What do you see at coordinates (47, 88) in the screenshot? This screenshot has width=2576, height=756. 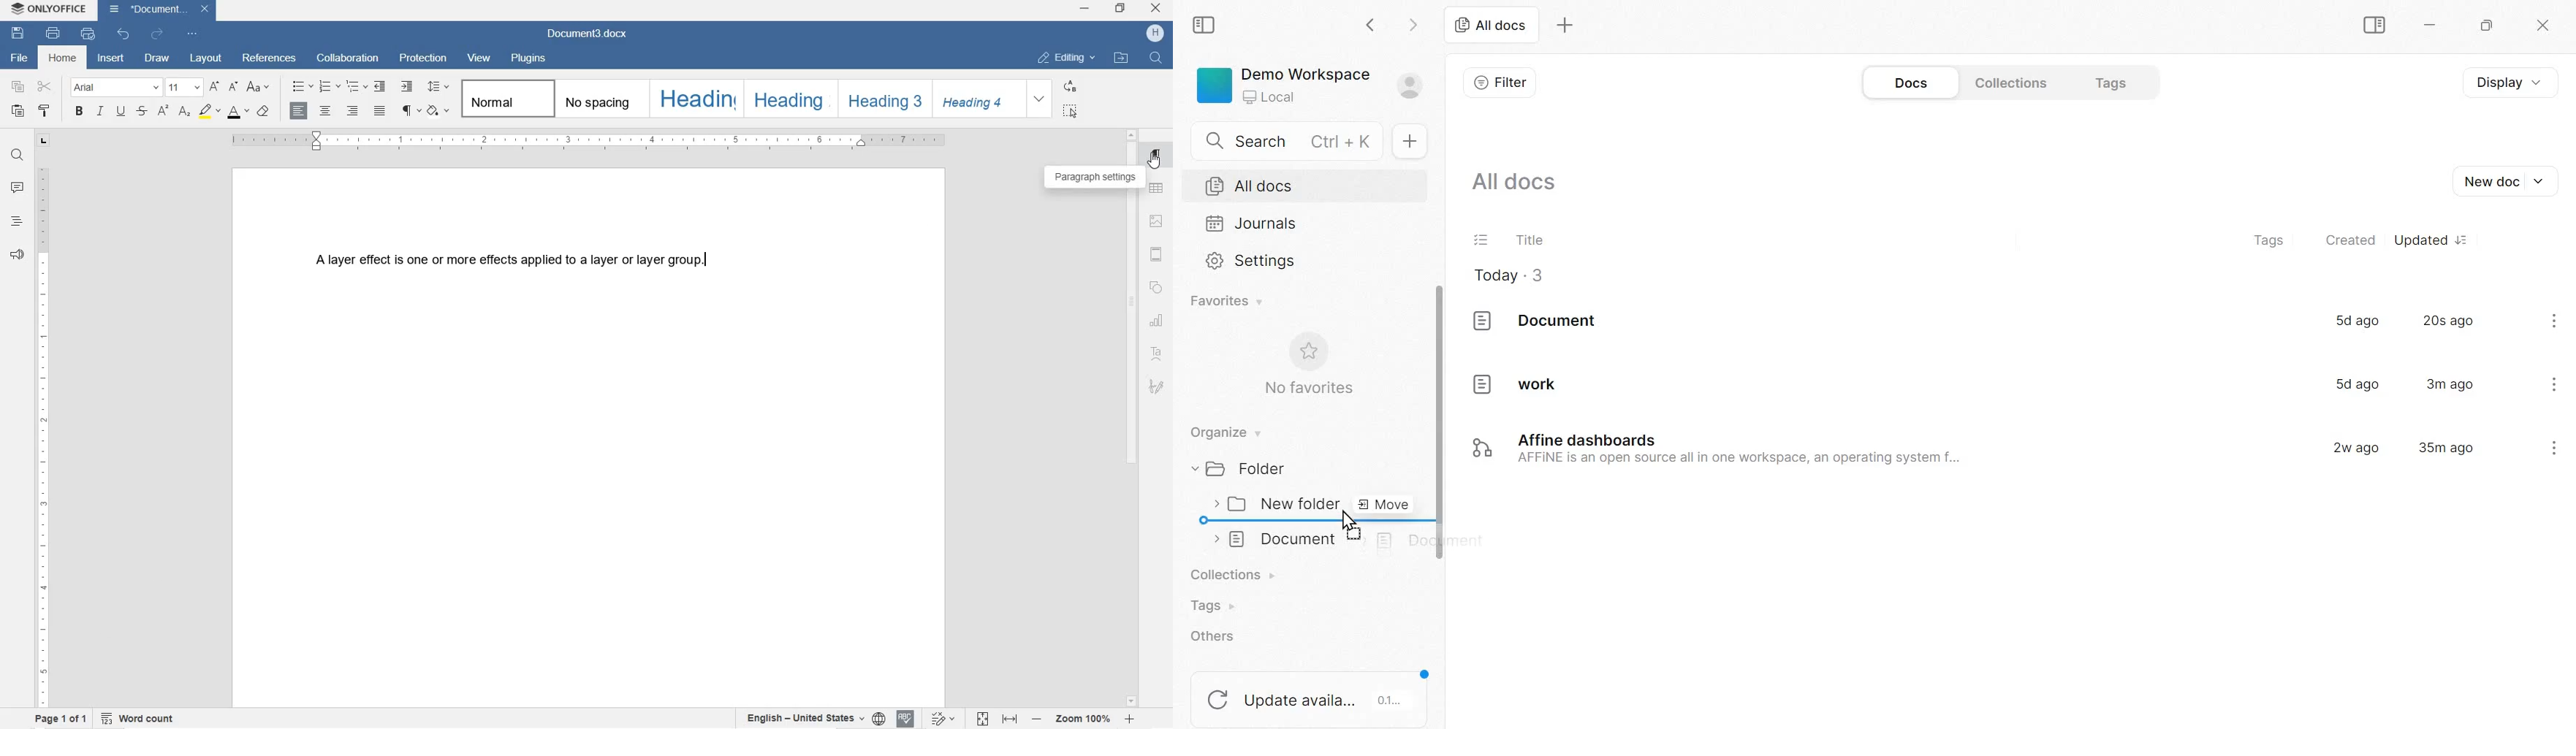 I see `CUT` at bounding box center [47, 88].